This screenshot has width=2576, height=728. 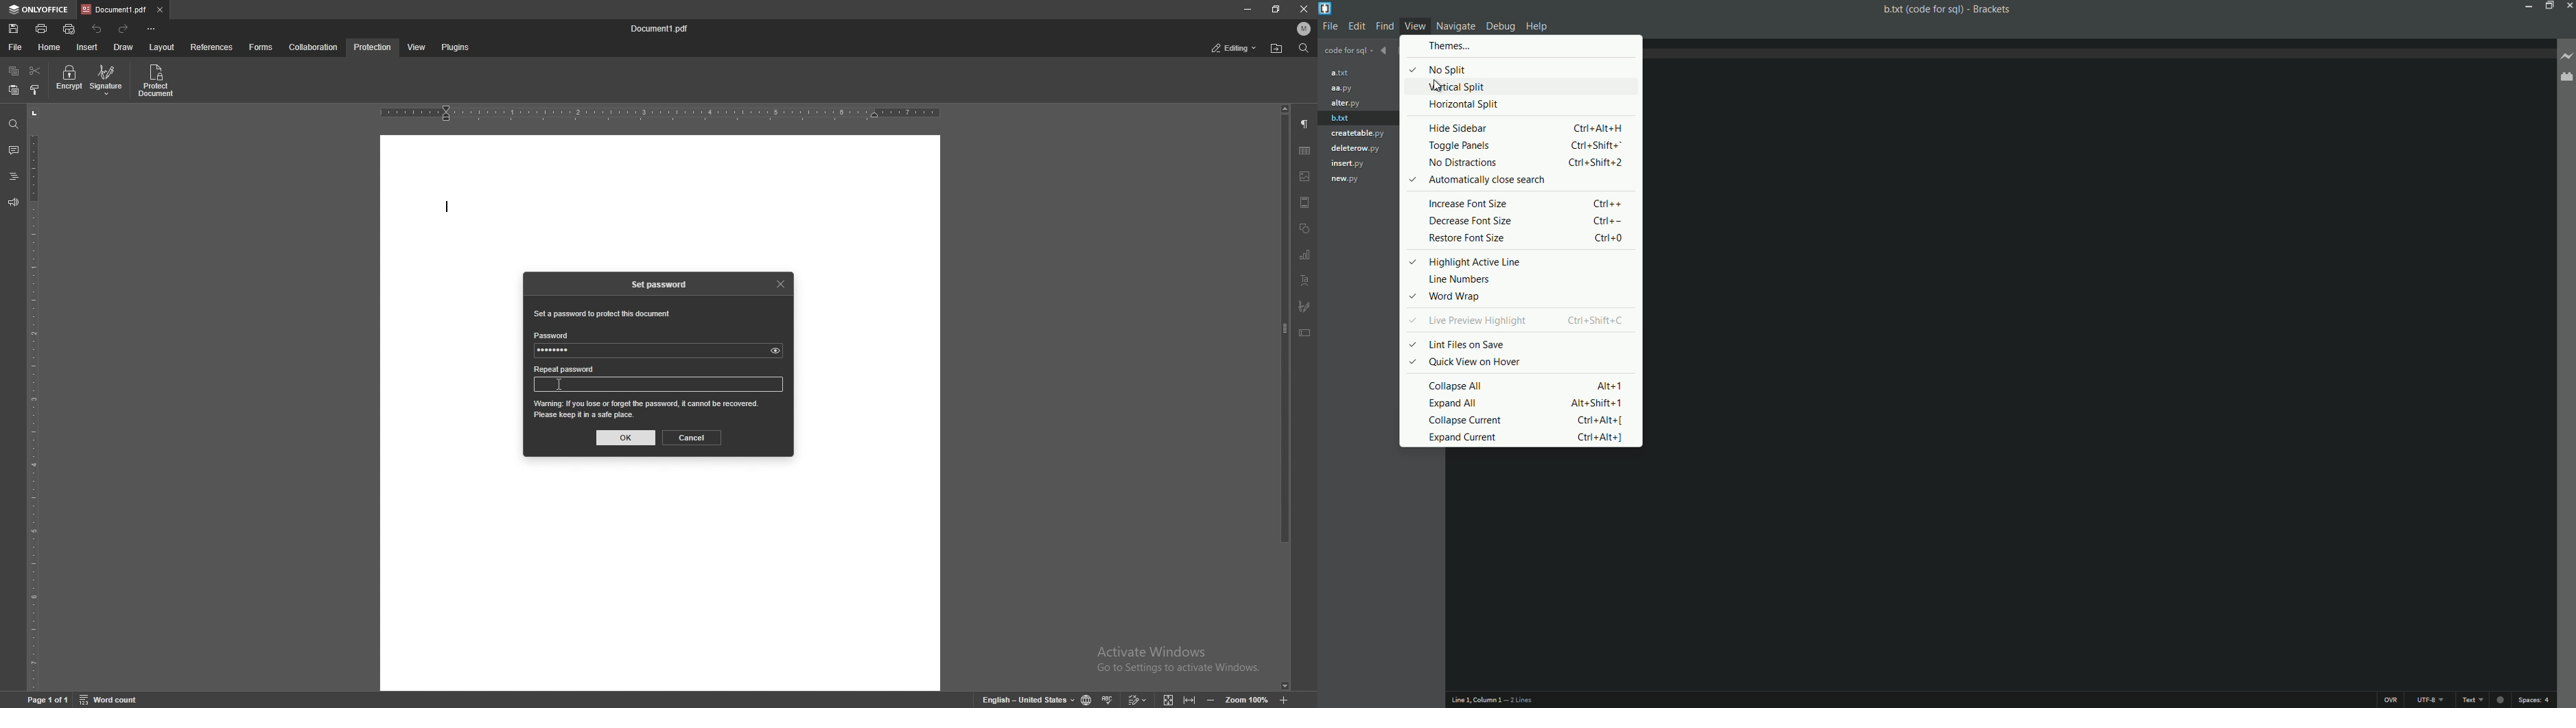 I want to click on restore font size, so click(x=1528, y=238).